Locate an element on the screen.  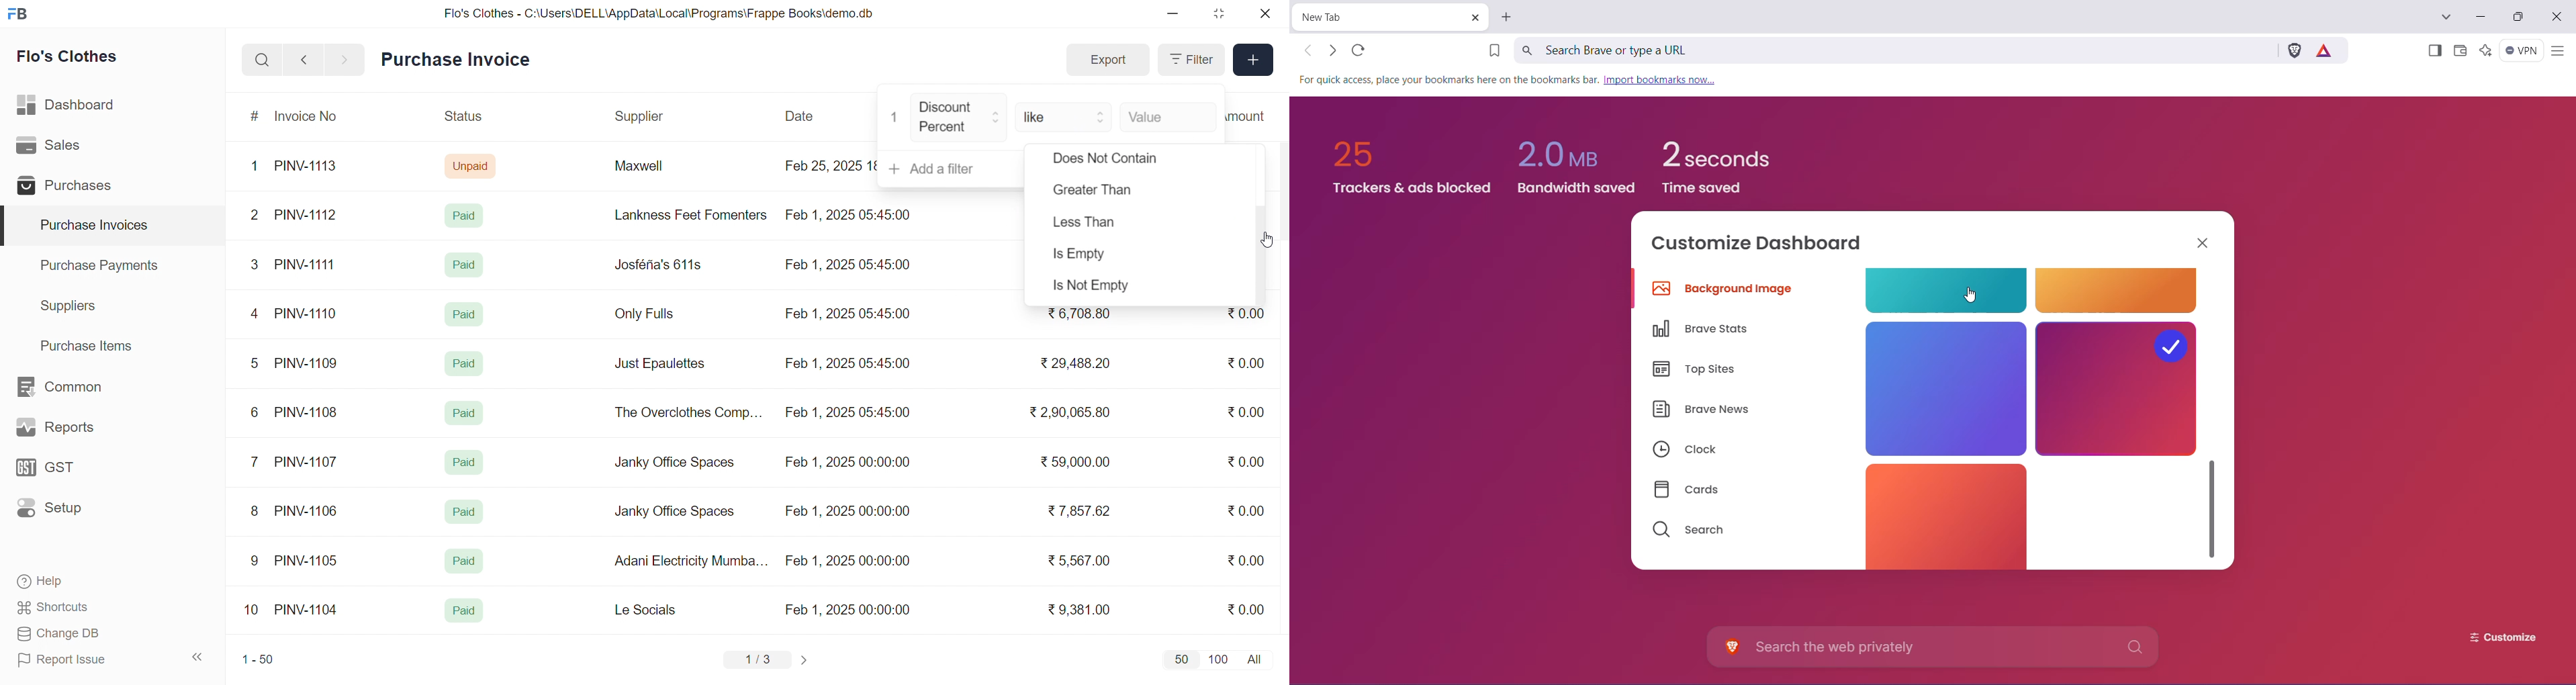
Change DB is located at coordinates (85, 634).